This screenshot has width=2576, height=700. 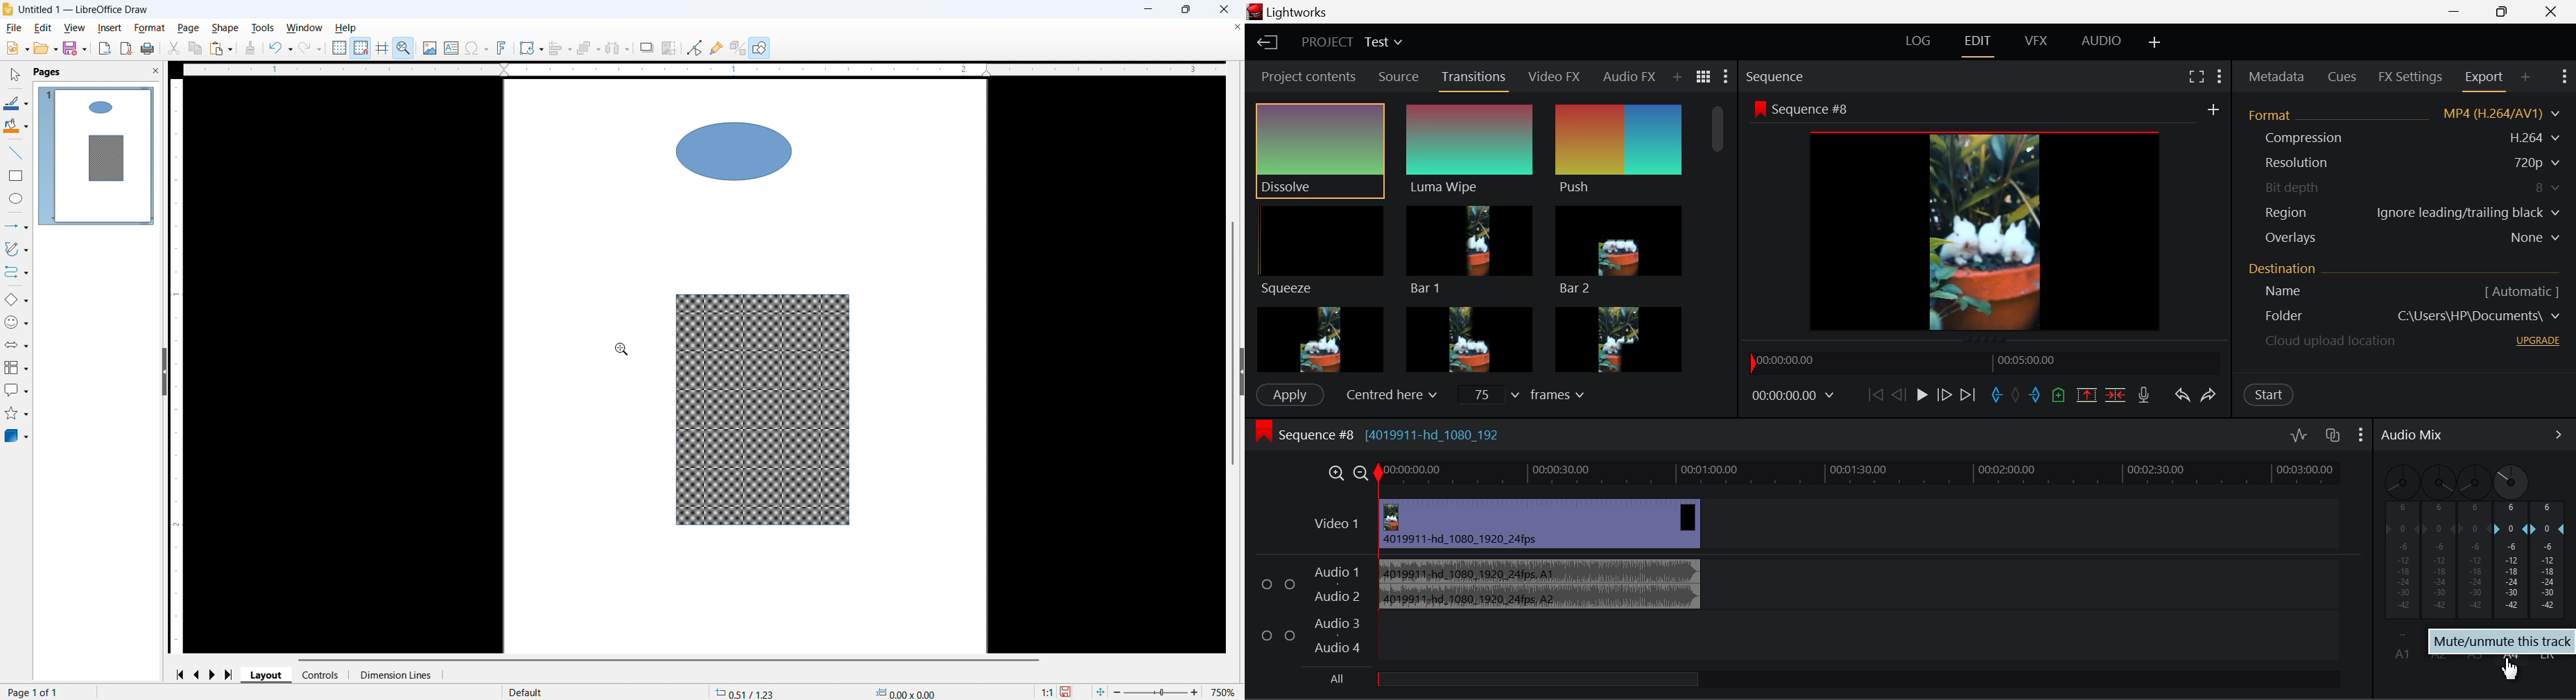 What do you see at coordinates (2037, 396) in the screenshot?
I see `Mark Out` at bounding box center [2037, 396].